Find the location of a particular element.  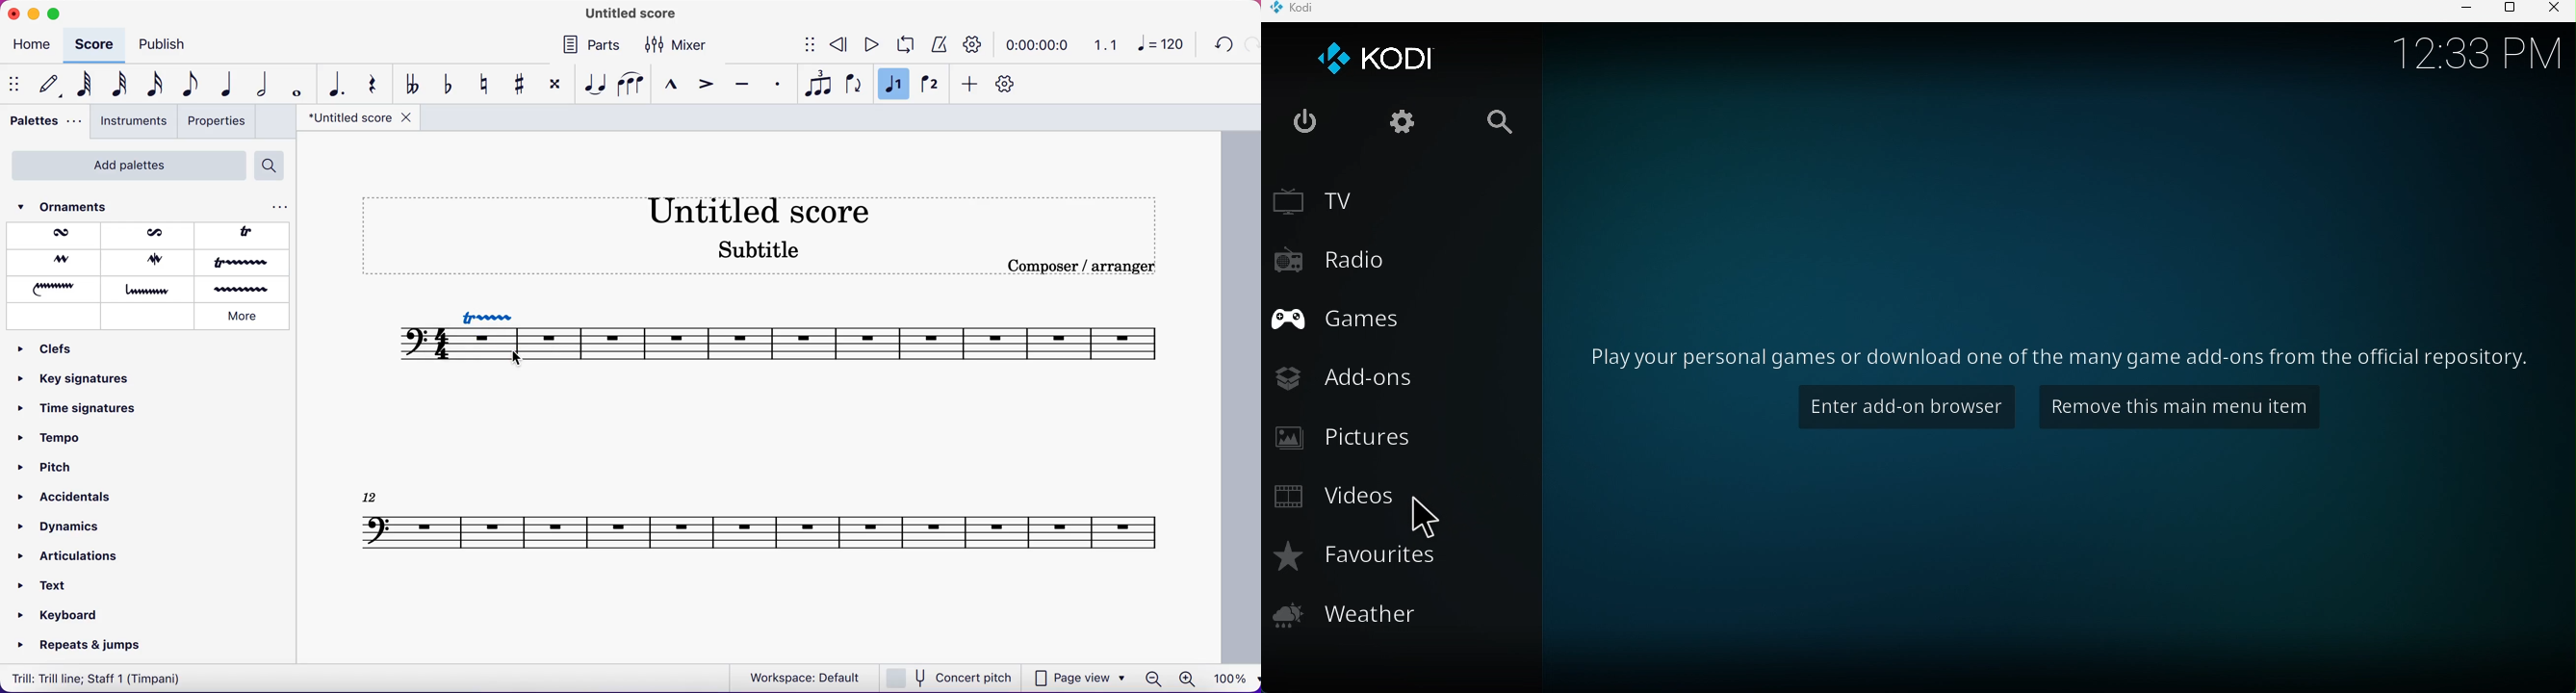

!2.33 Am is located at coordinates (2480, 58).